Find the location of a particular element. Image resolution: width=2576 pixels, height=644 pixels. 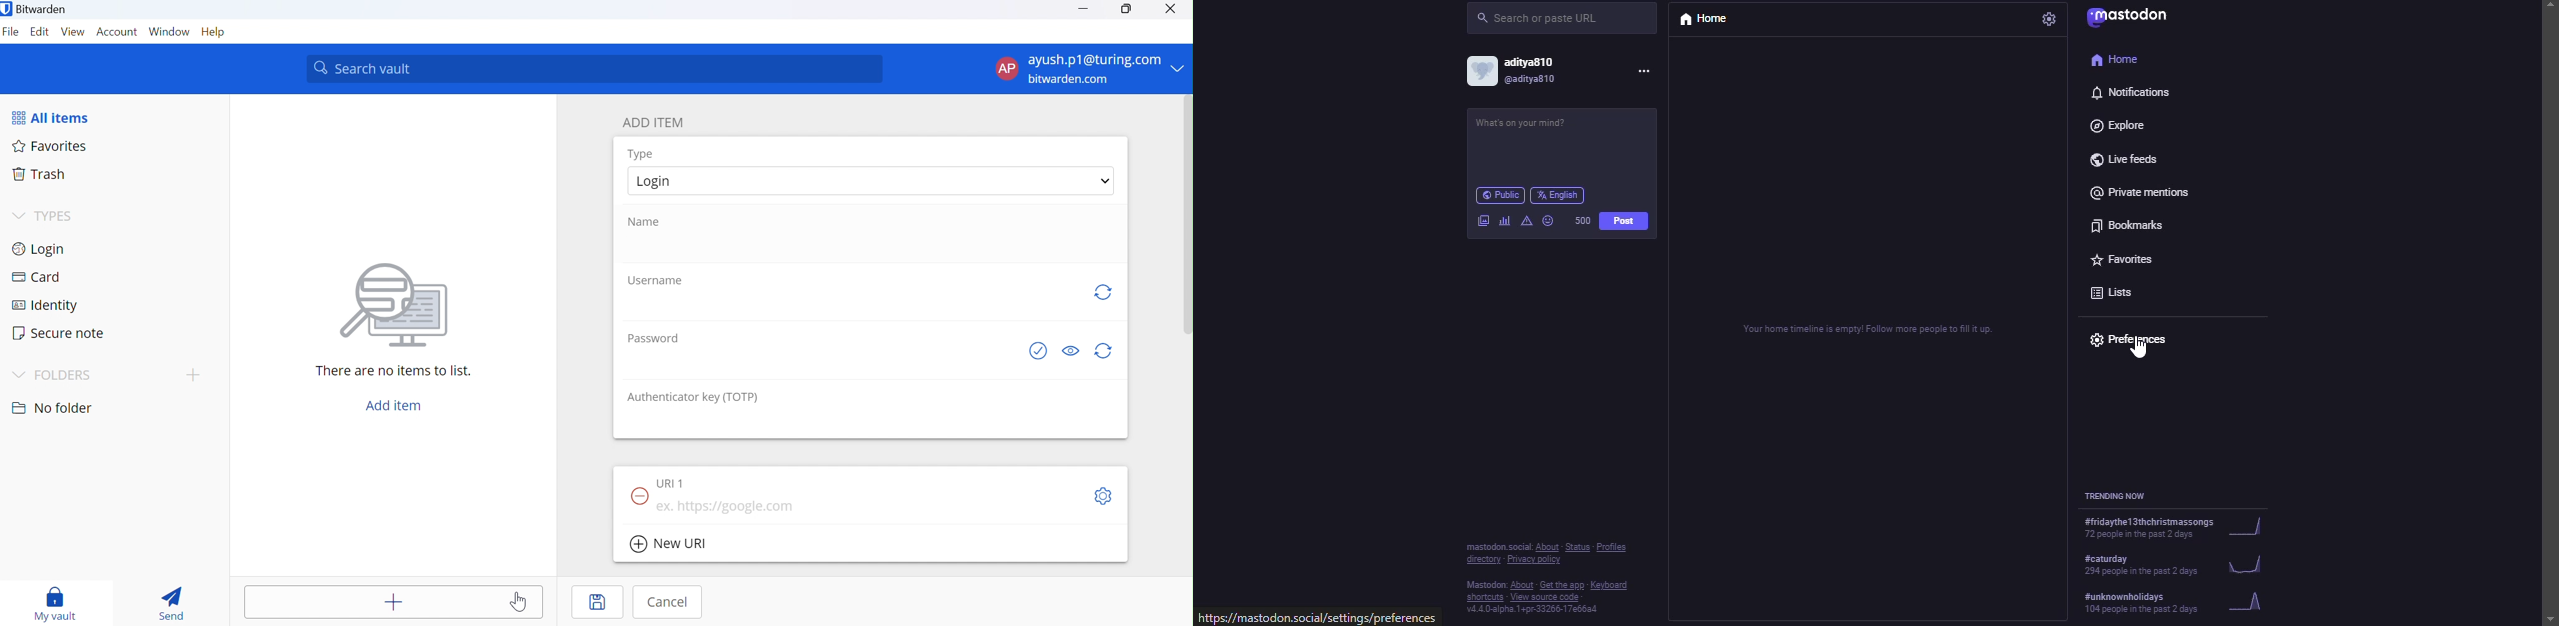

explore is located at coordinates (2125, 123).